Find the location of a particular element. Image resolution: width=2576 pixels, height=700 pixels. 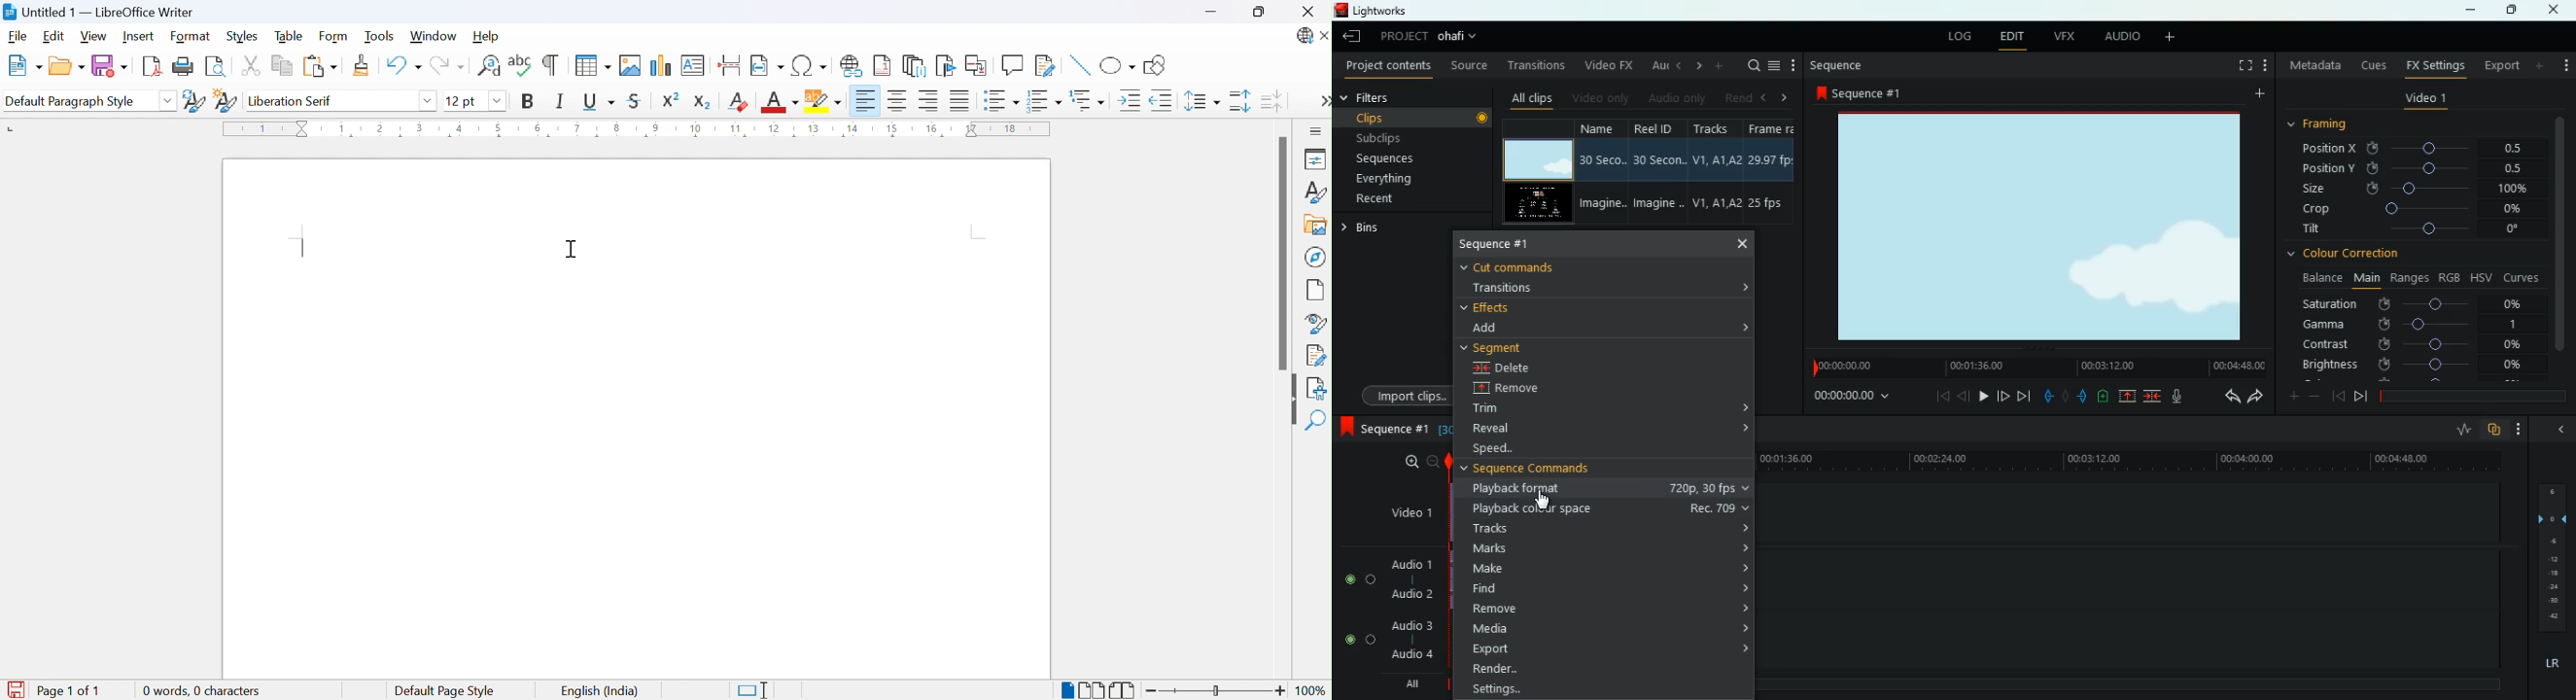

Bold is located at coordinates (530, 101).